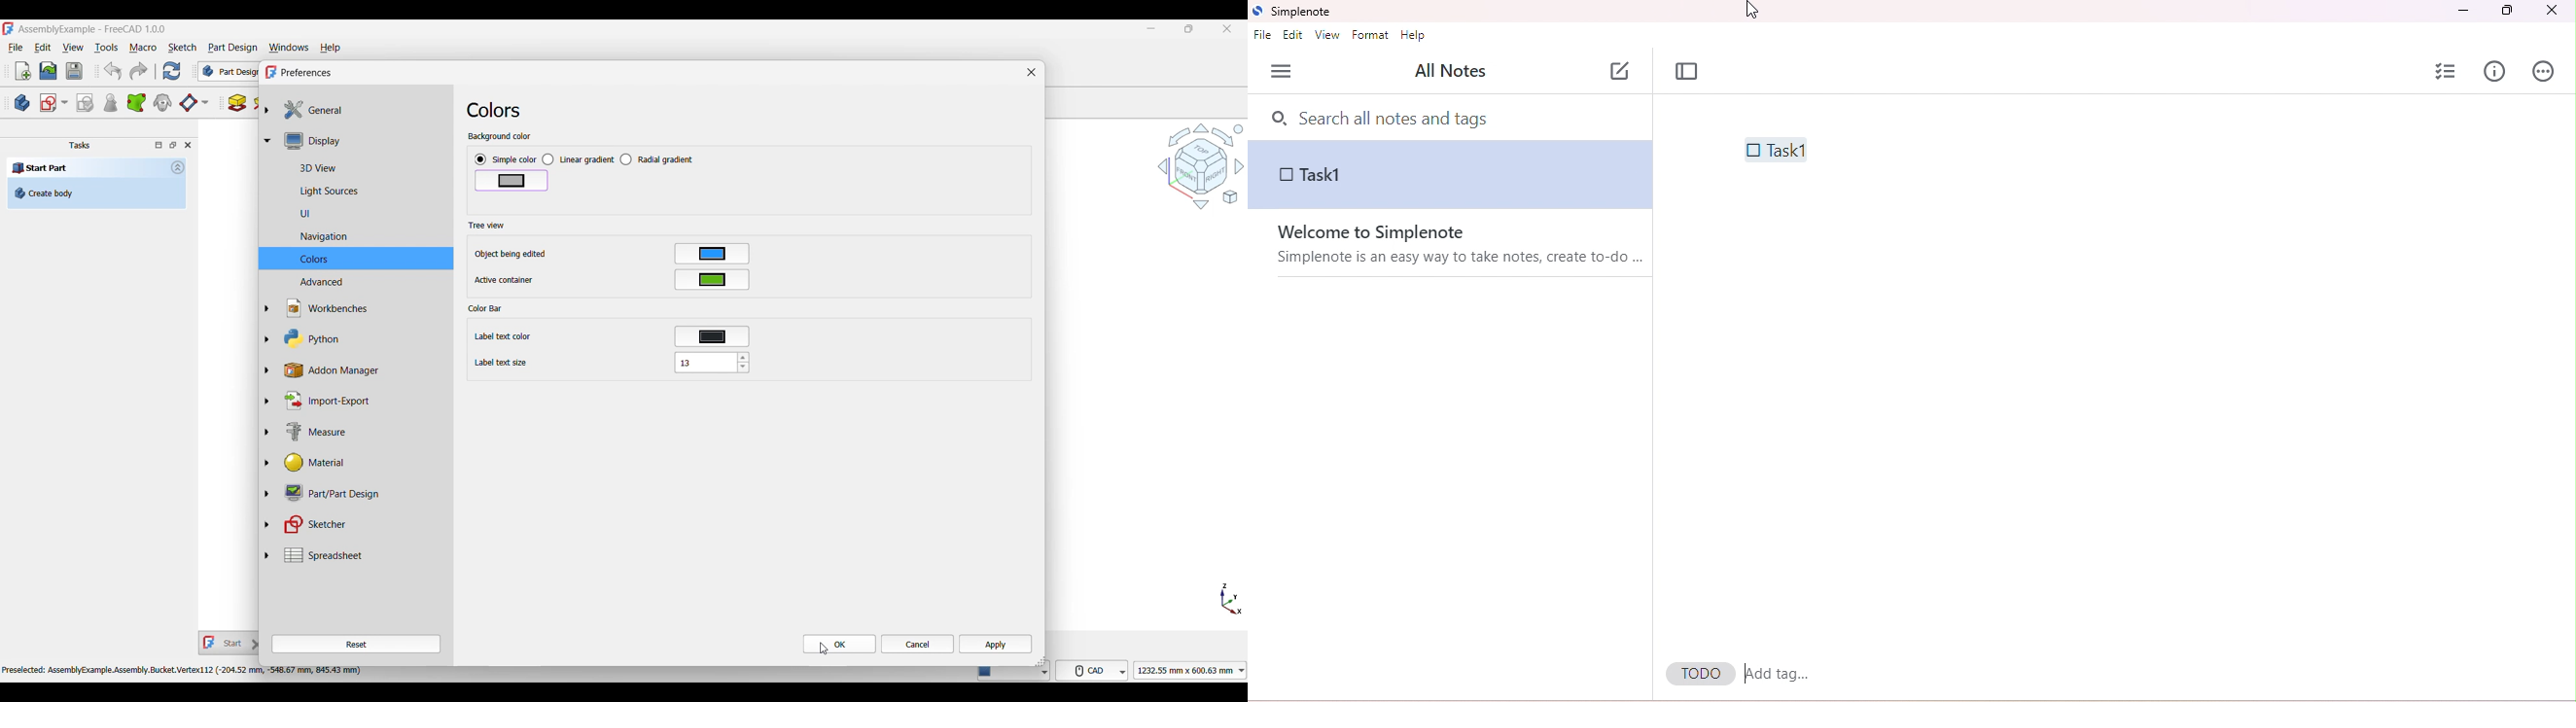  I want to click on minimize, so click(2465, 11).